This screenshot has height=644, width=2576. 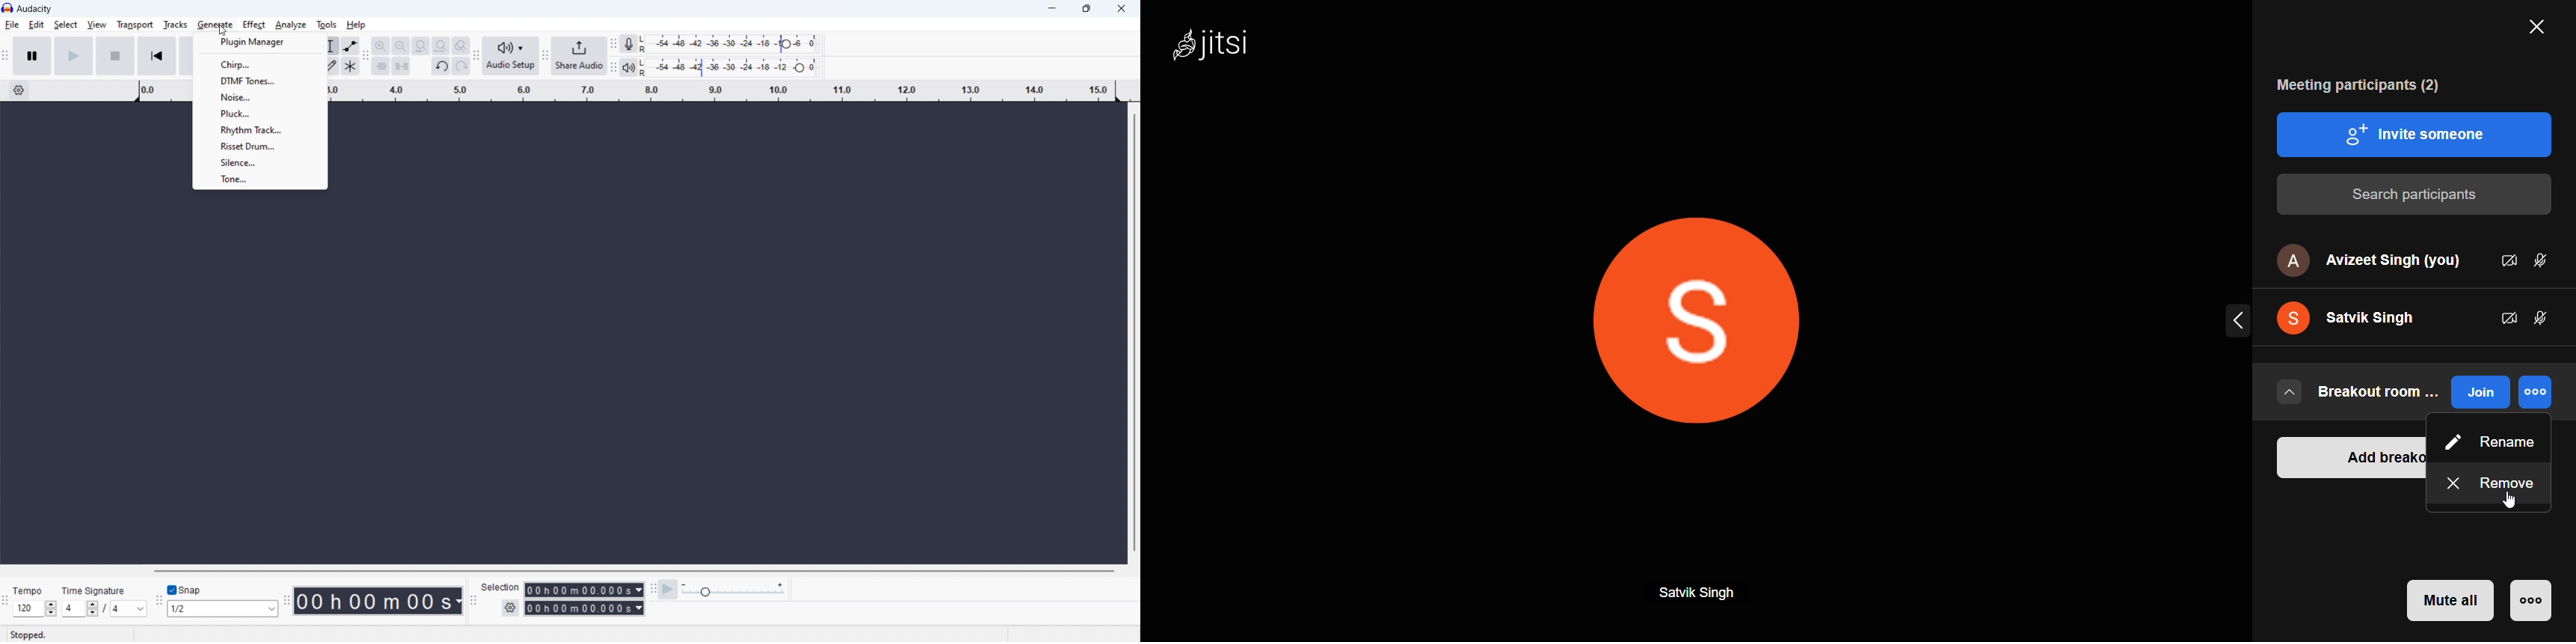 I want to click on selection tool, so click(x=331, y=46).